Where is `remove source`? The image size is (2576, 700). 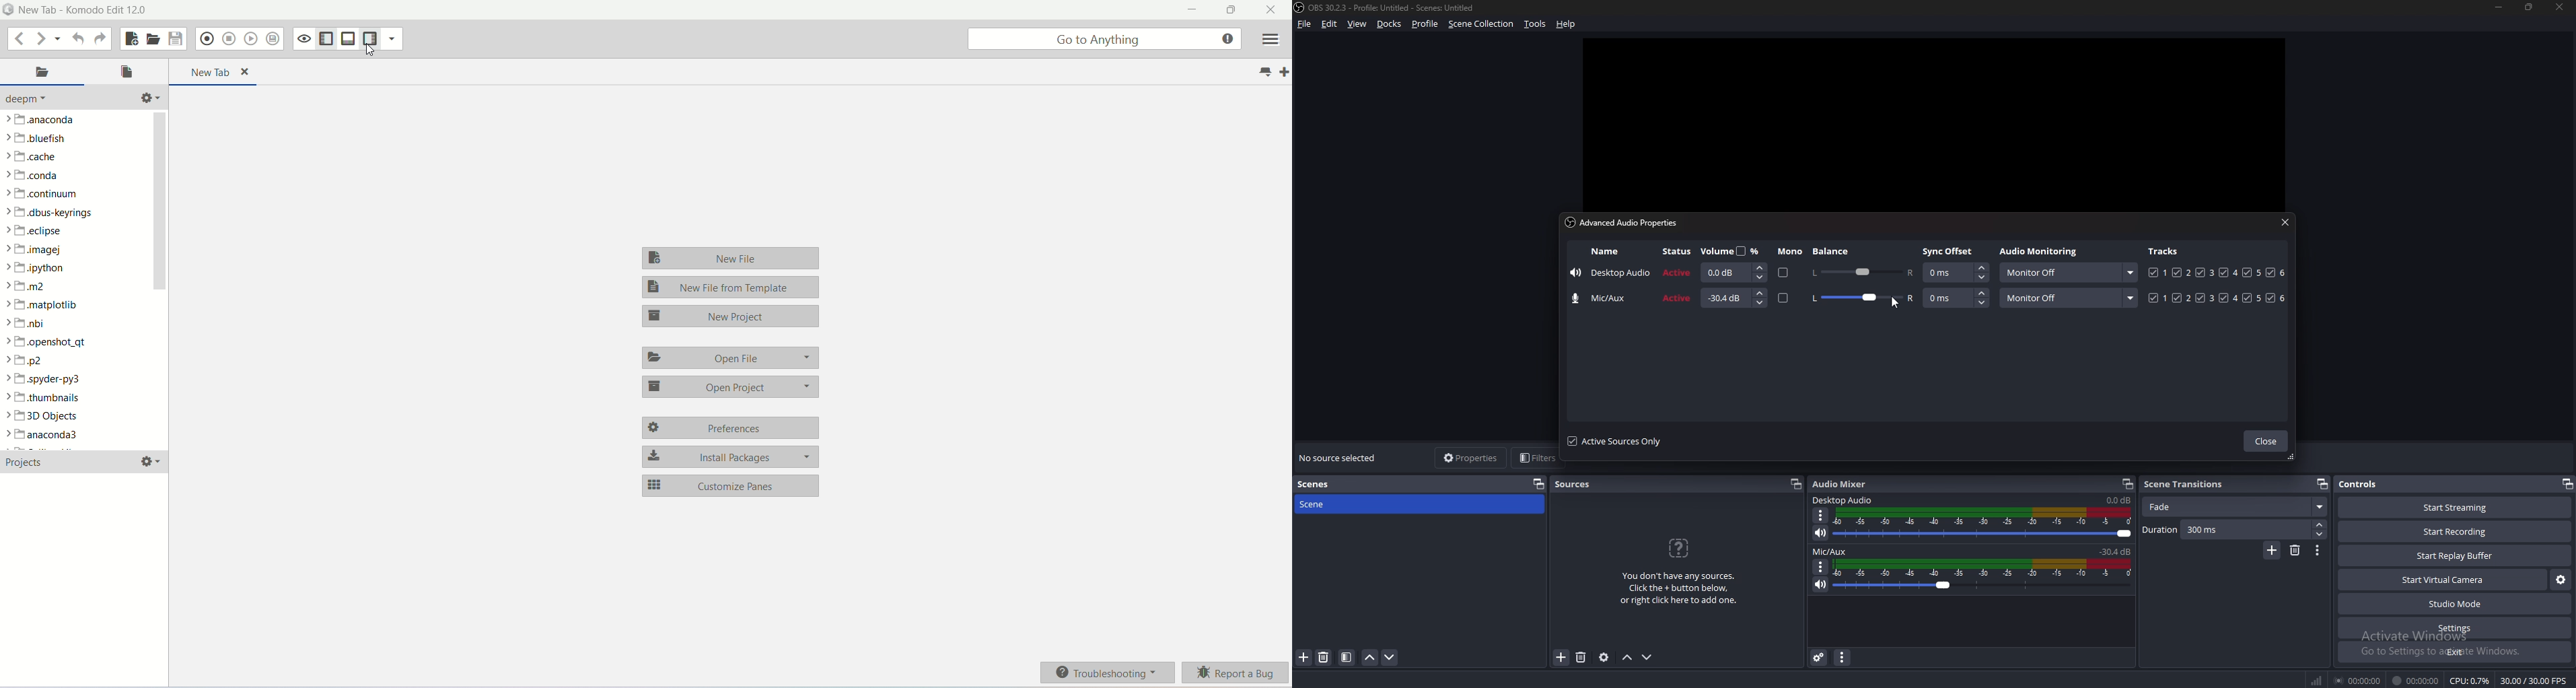
remove source is located at coordinates (1581, 657).